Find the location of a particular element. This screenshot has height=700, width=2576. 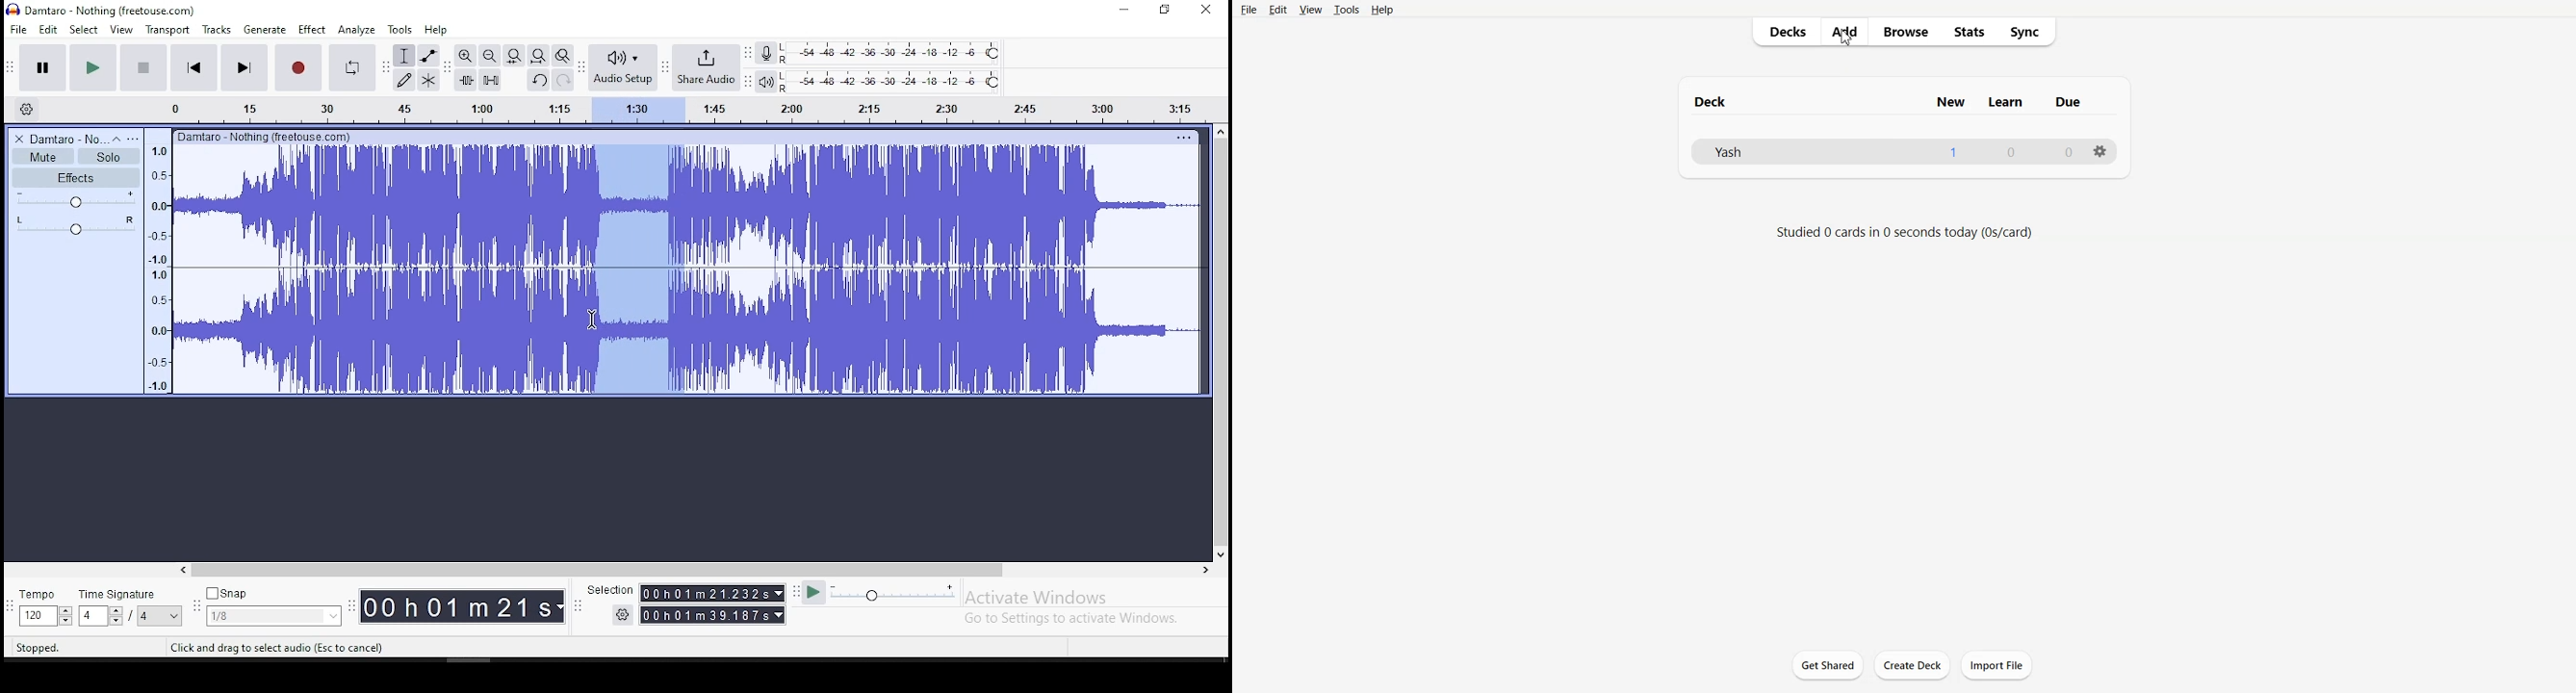

down is located at coordinates (1220, 552).